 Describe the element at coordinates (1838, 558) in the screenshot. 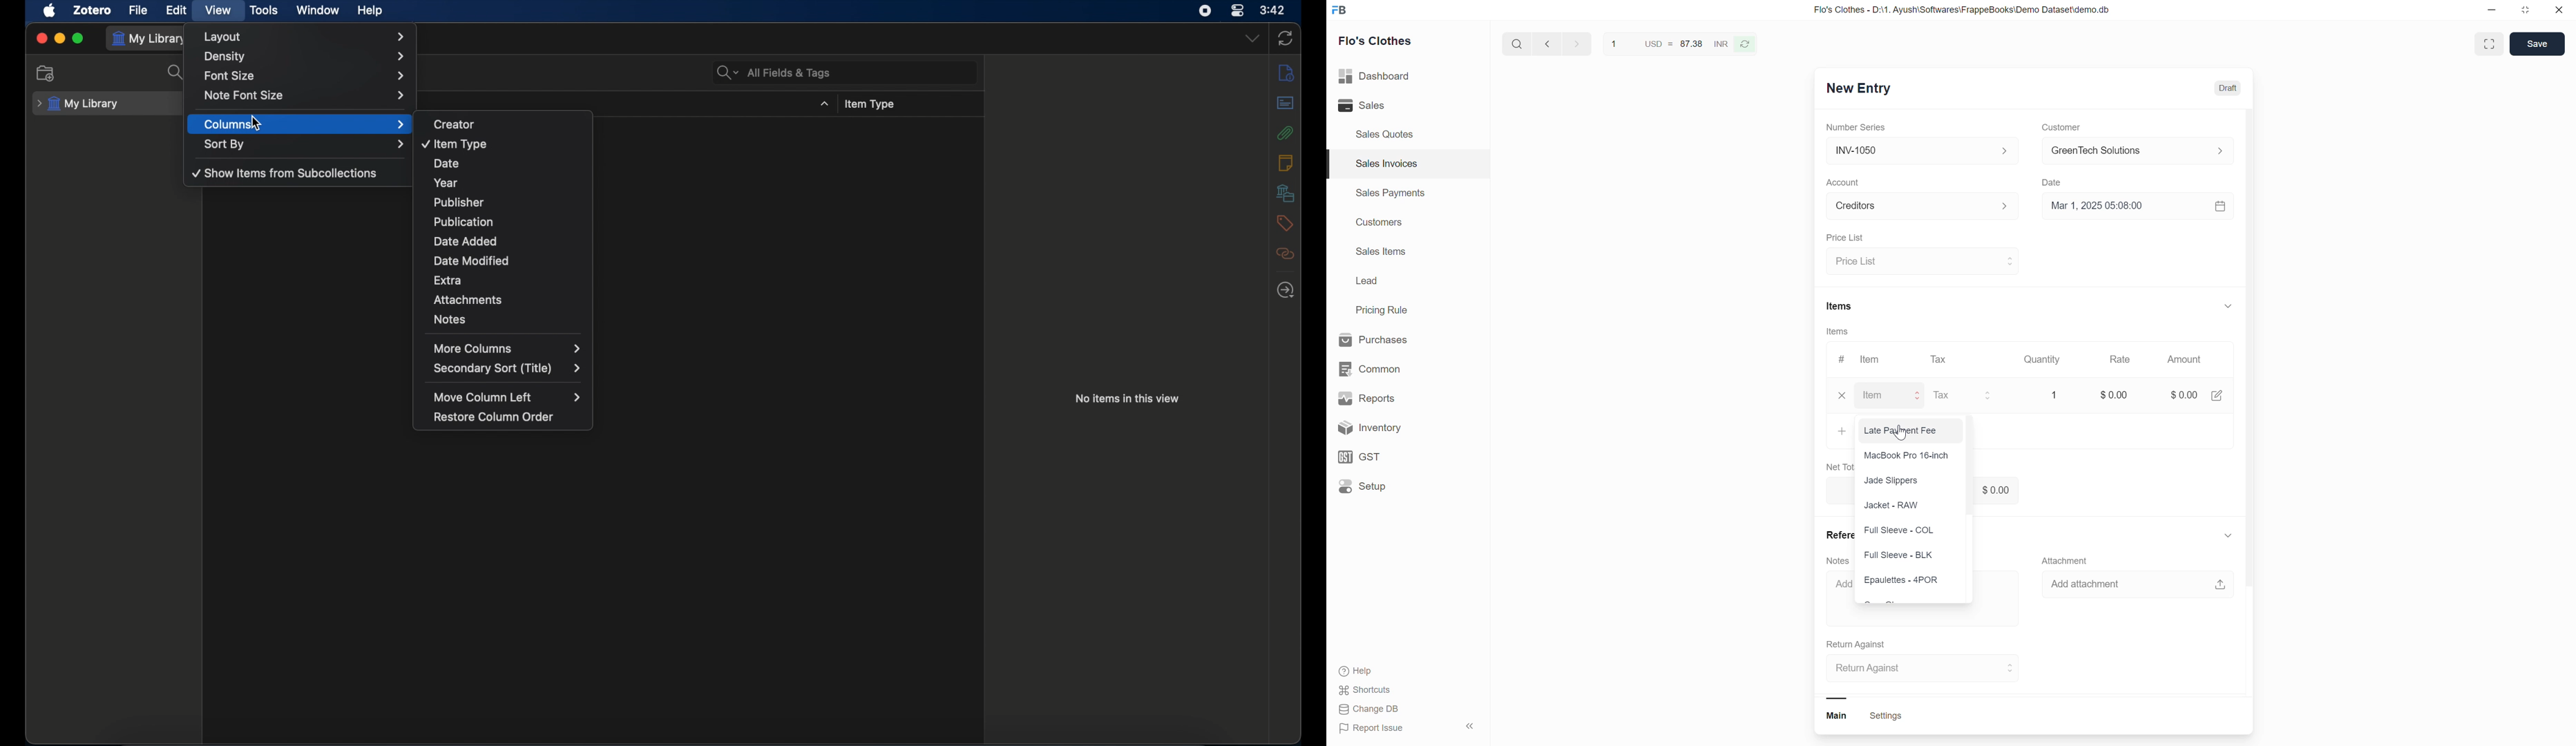

I see `Notes` at that location.